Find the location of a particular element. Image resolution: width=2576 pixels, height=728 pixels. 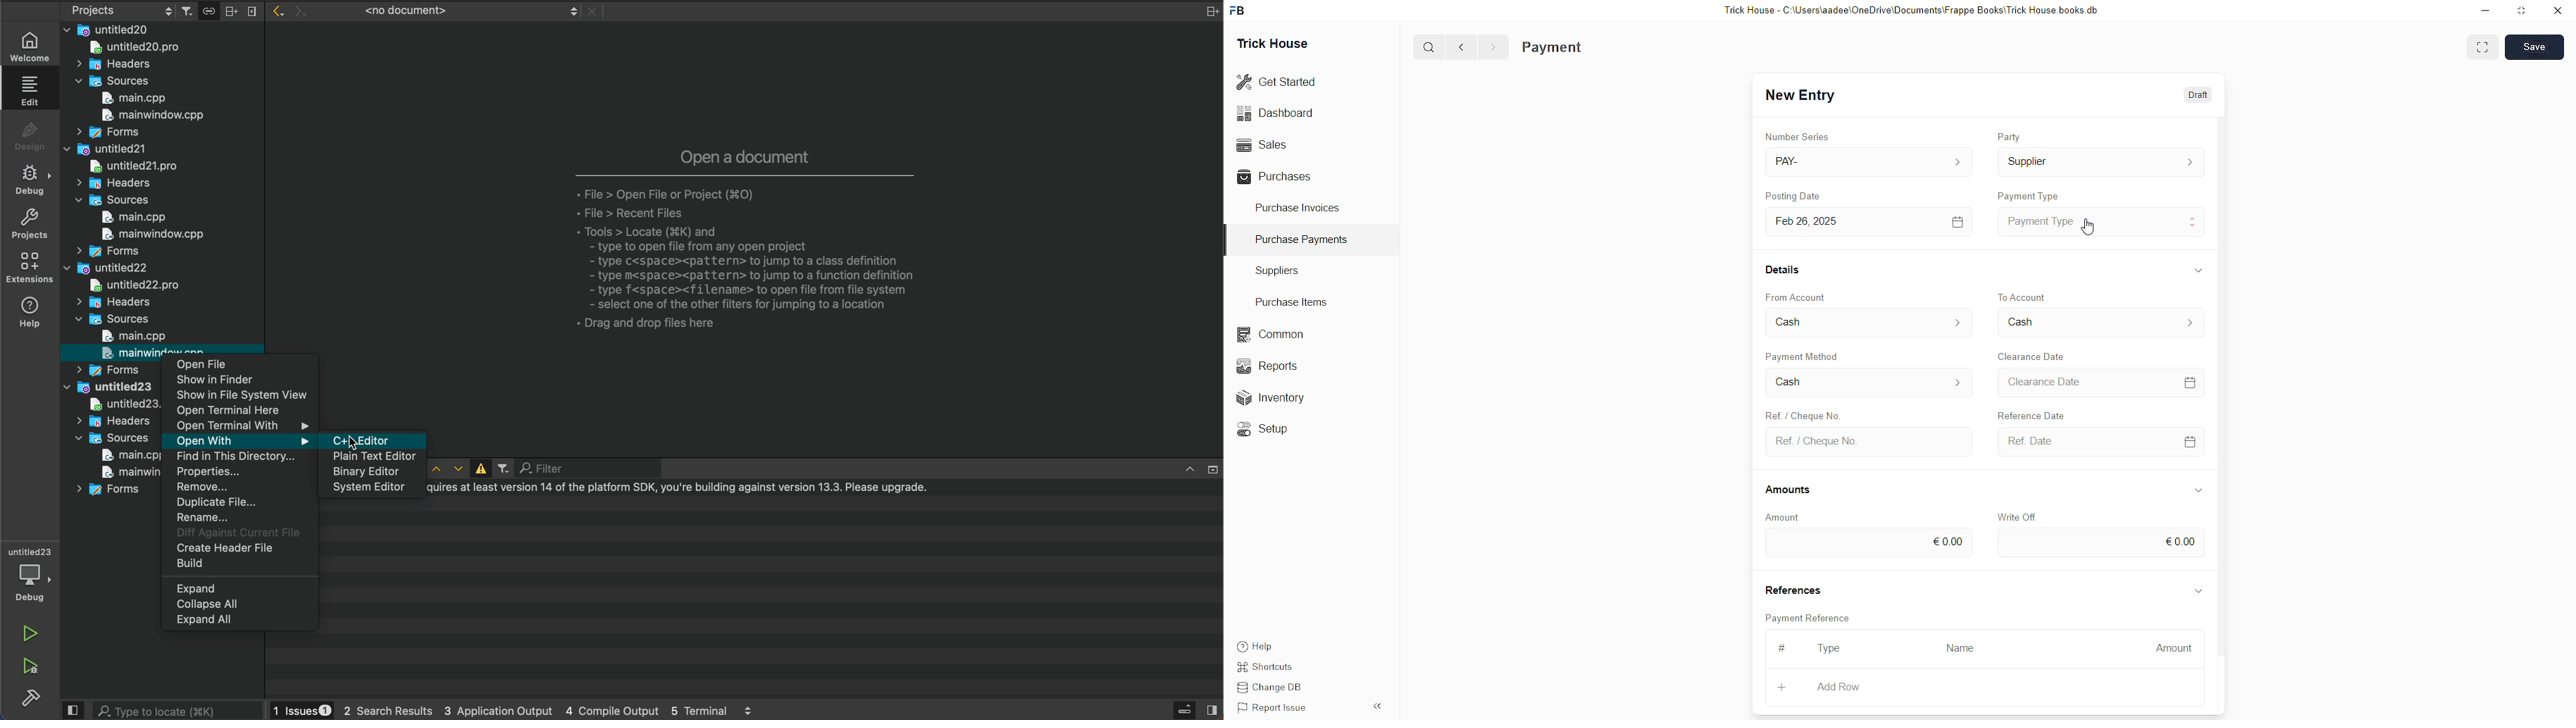

projects is located at coordinates (29, 226).